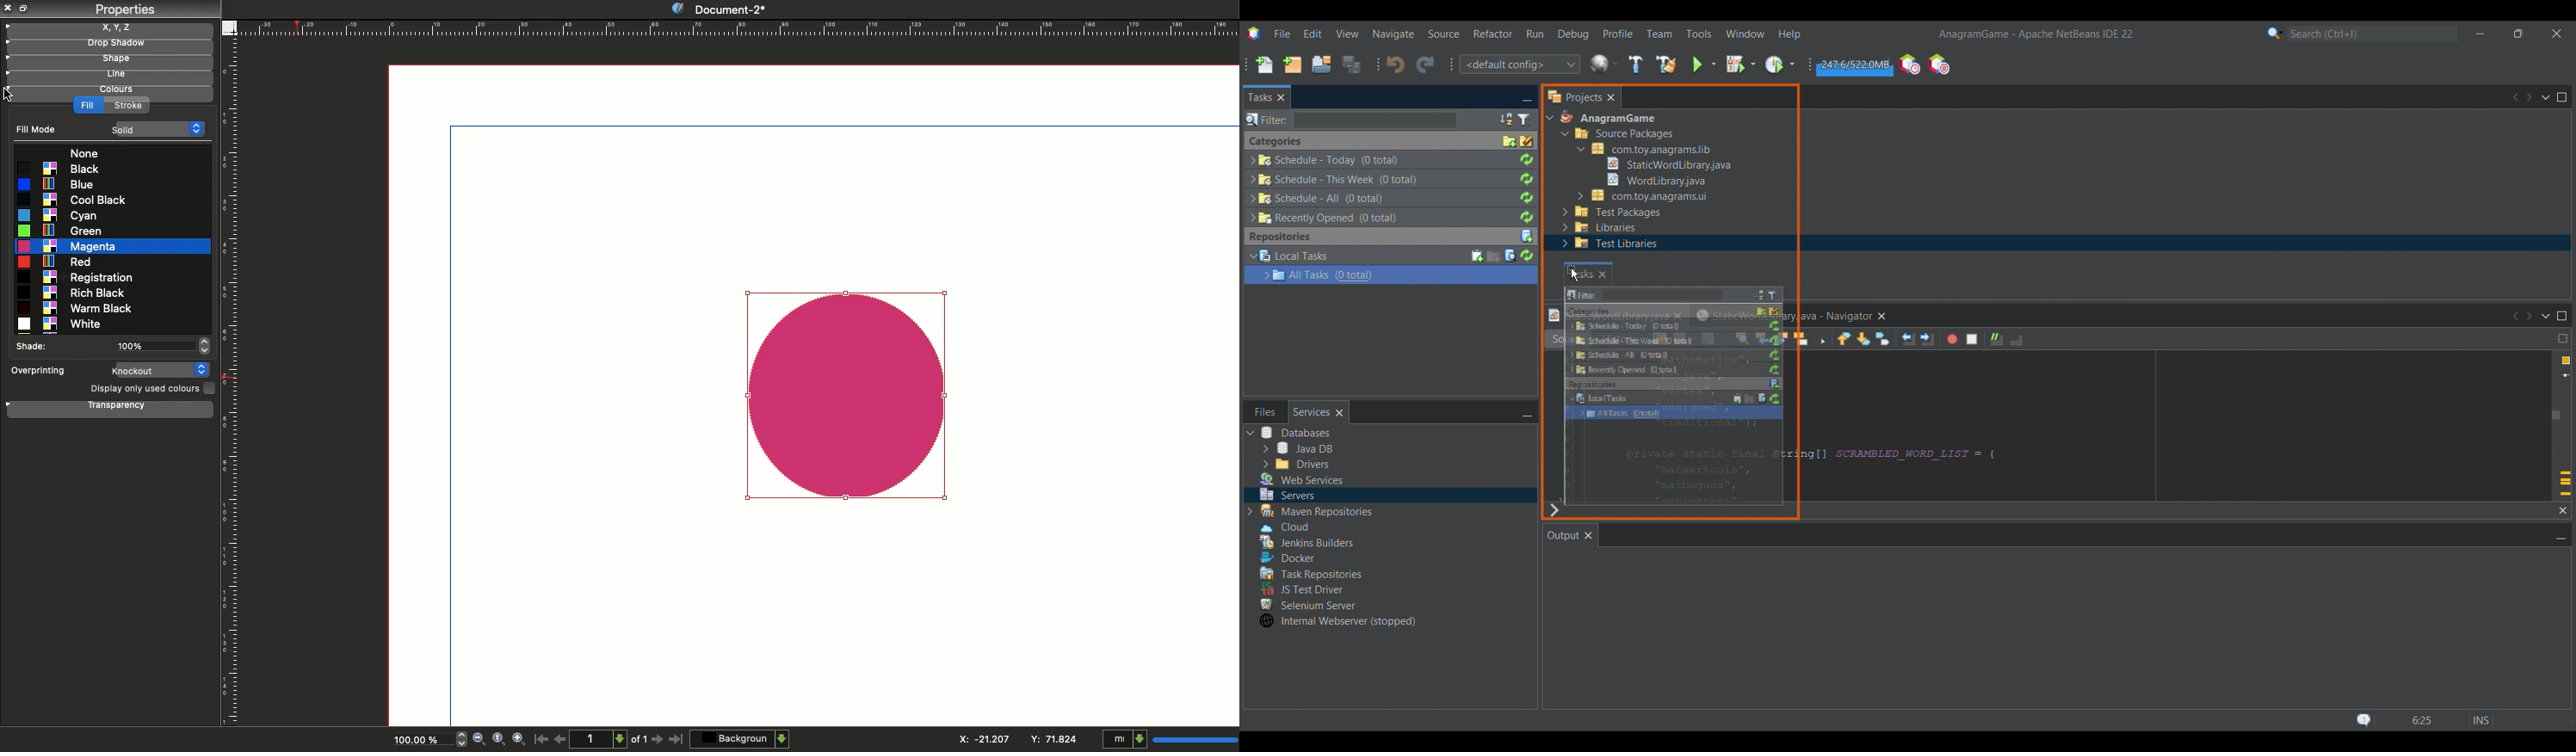  Describe the element at coordinates (1820, 338) in the screenshot. I see `Toggle rectangular selection` at that location.